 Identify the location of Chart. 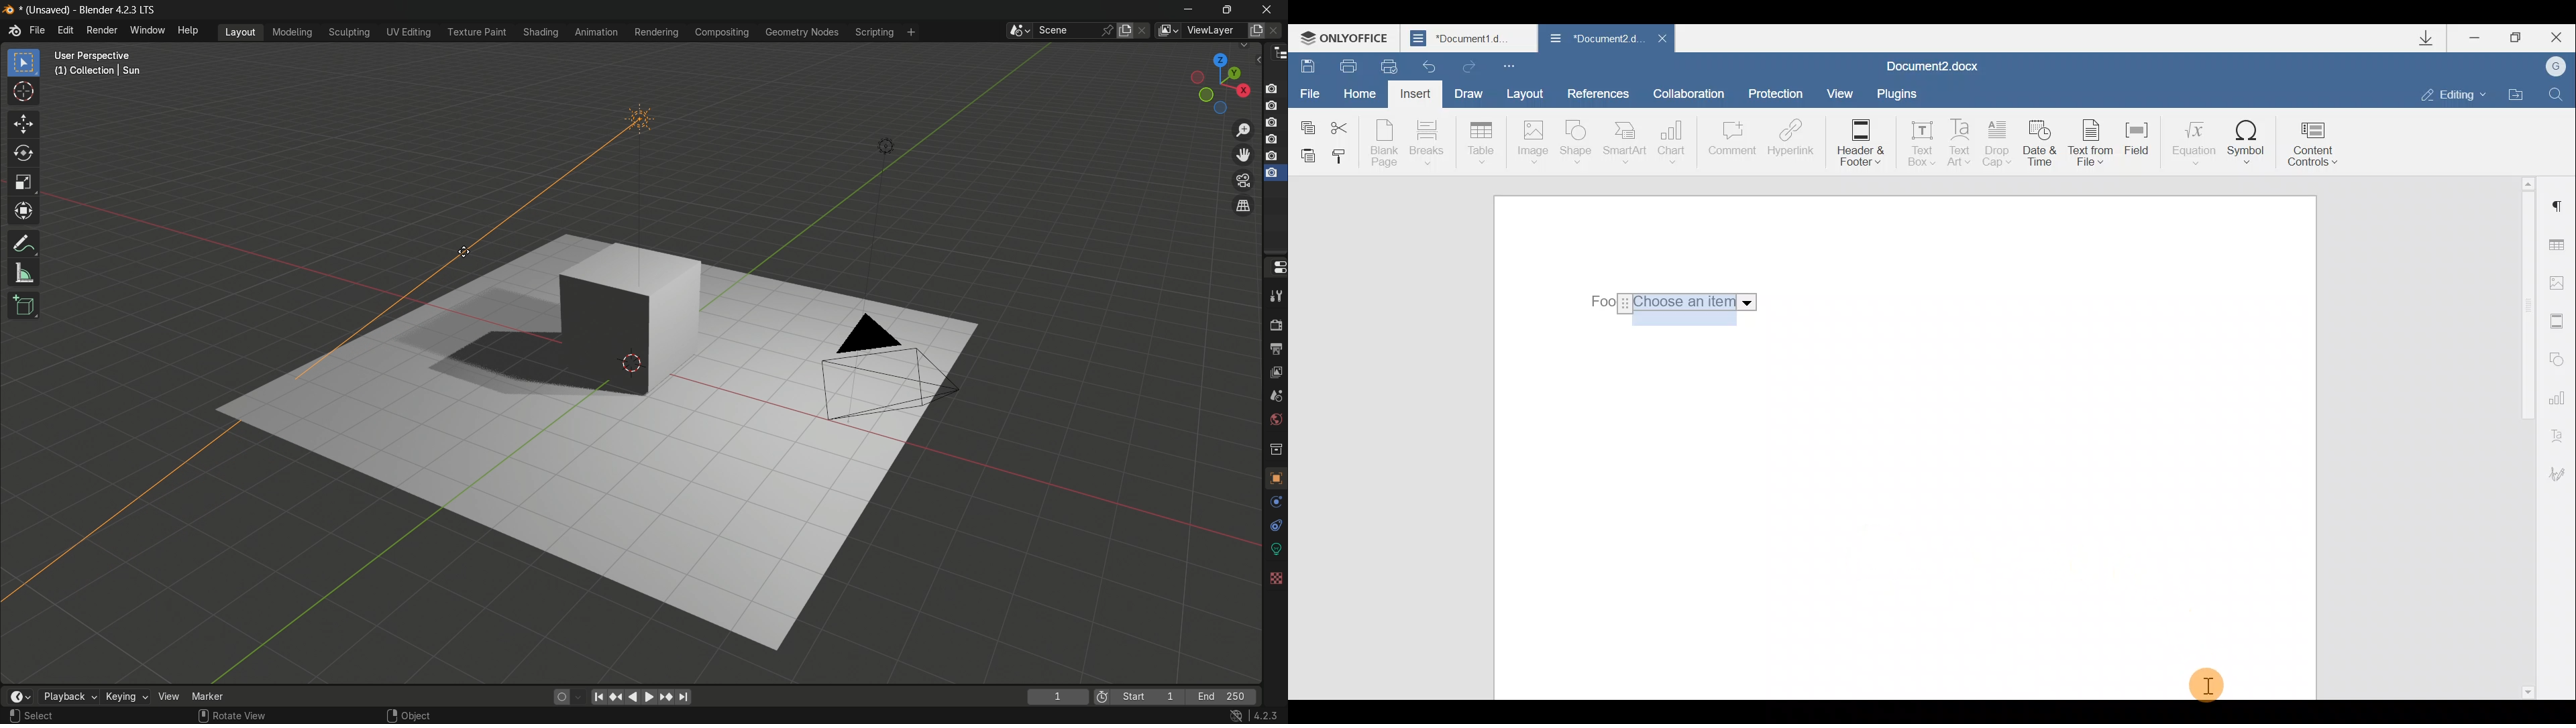
(1674, 142).